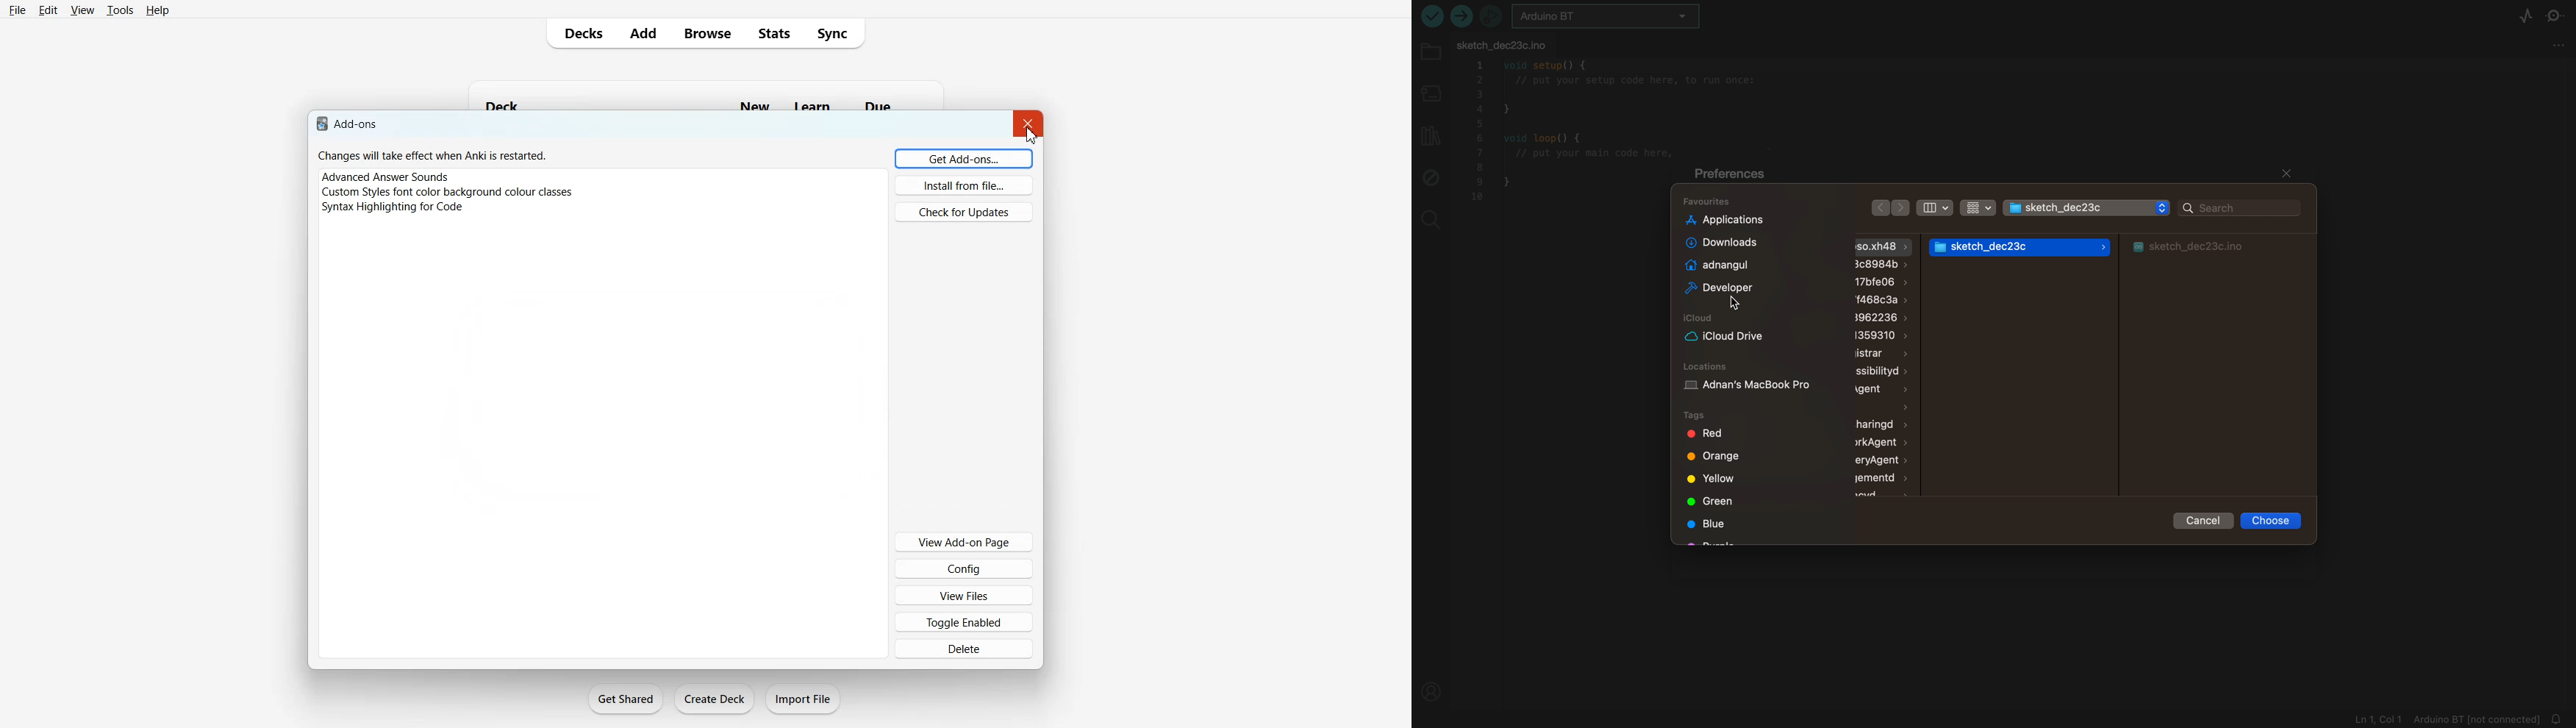 The height and width of the screenshot is (728, 2576). Describe the element at coordinates (1712, 481) in the screenshot. I see `yellow` at that location.